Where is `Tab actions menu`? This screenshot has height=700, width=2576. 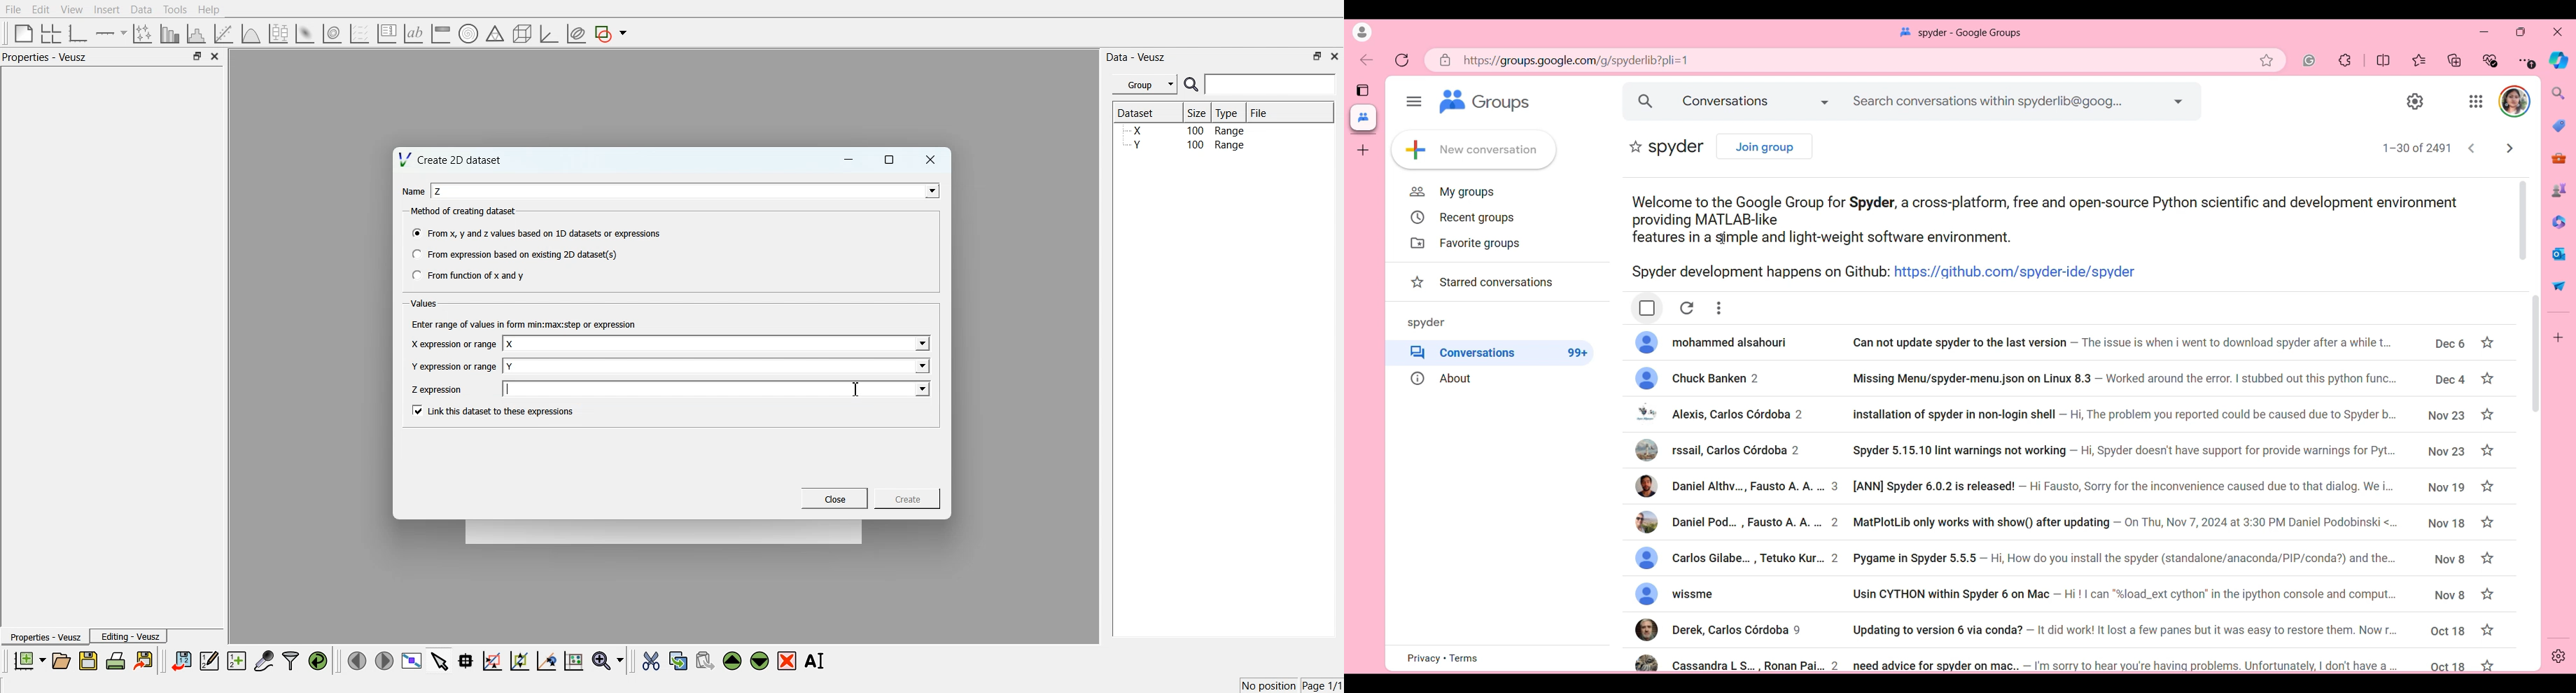
Tab actions menu is located at coordinates (1363, 90).